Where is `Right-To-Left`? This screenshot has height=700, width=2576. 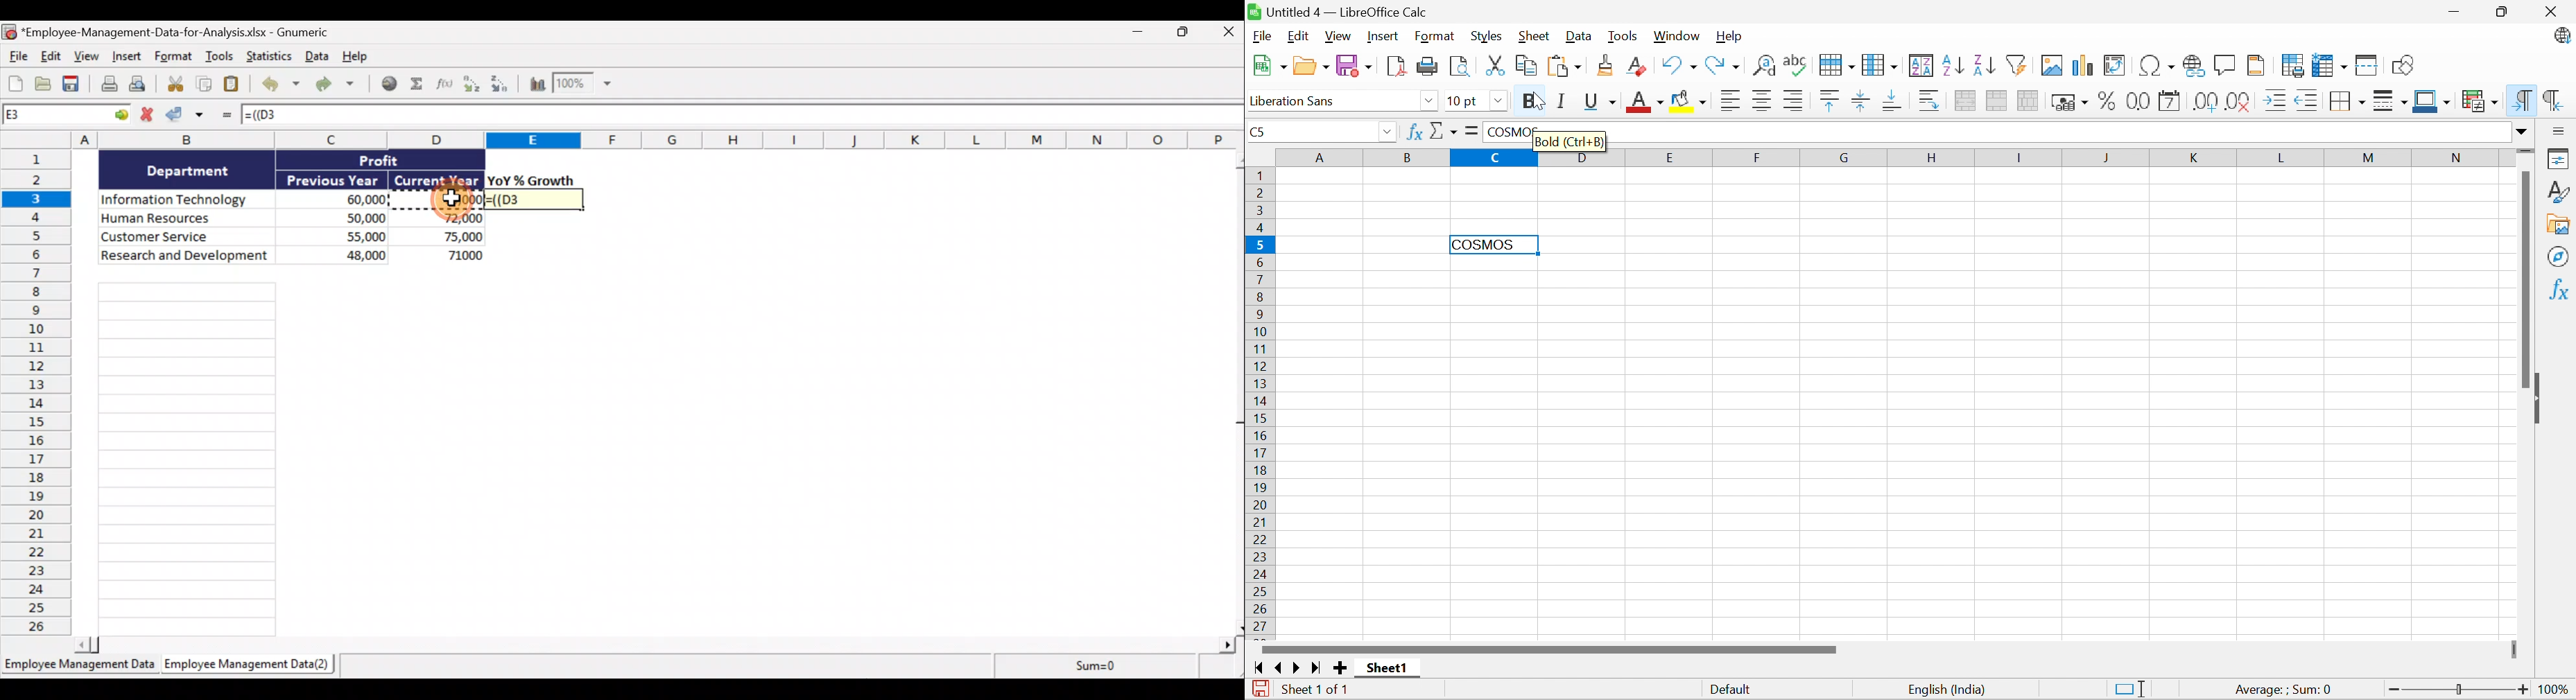
Right-To-Left is located at coordinates (2555, 100).